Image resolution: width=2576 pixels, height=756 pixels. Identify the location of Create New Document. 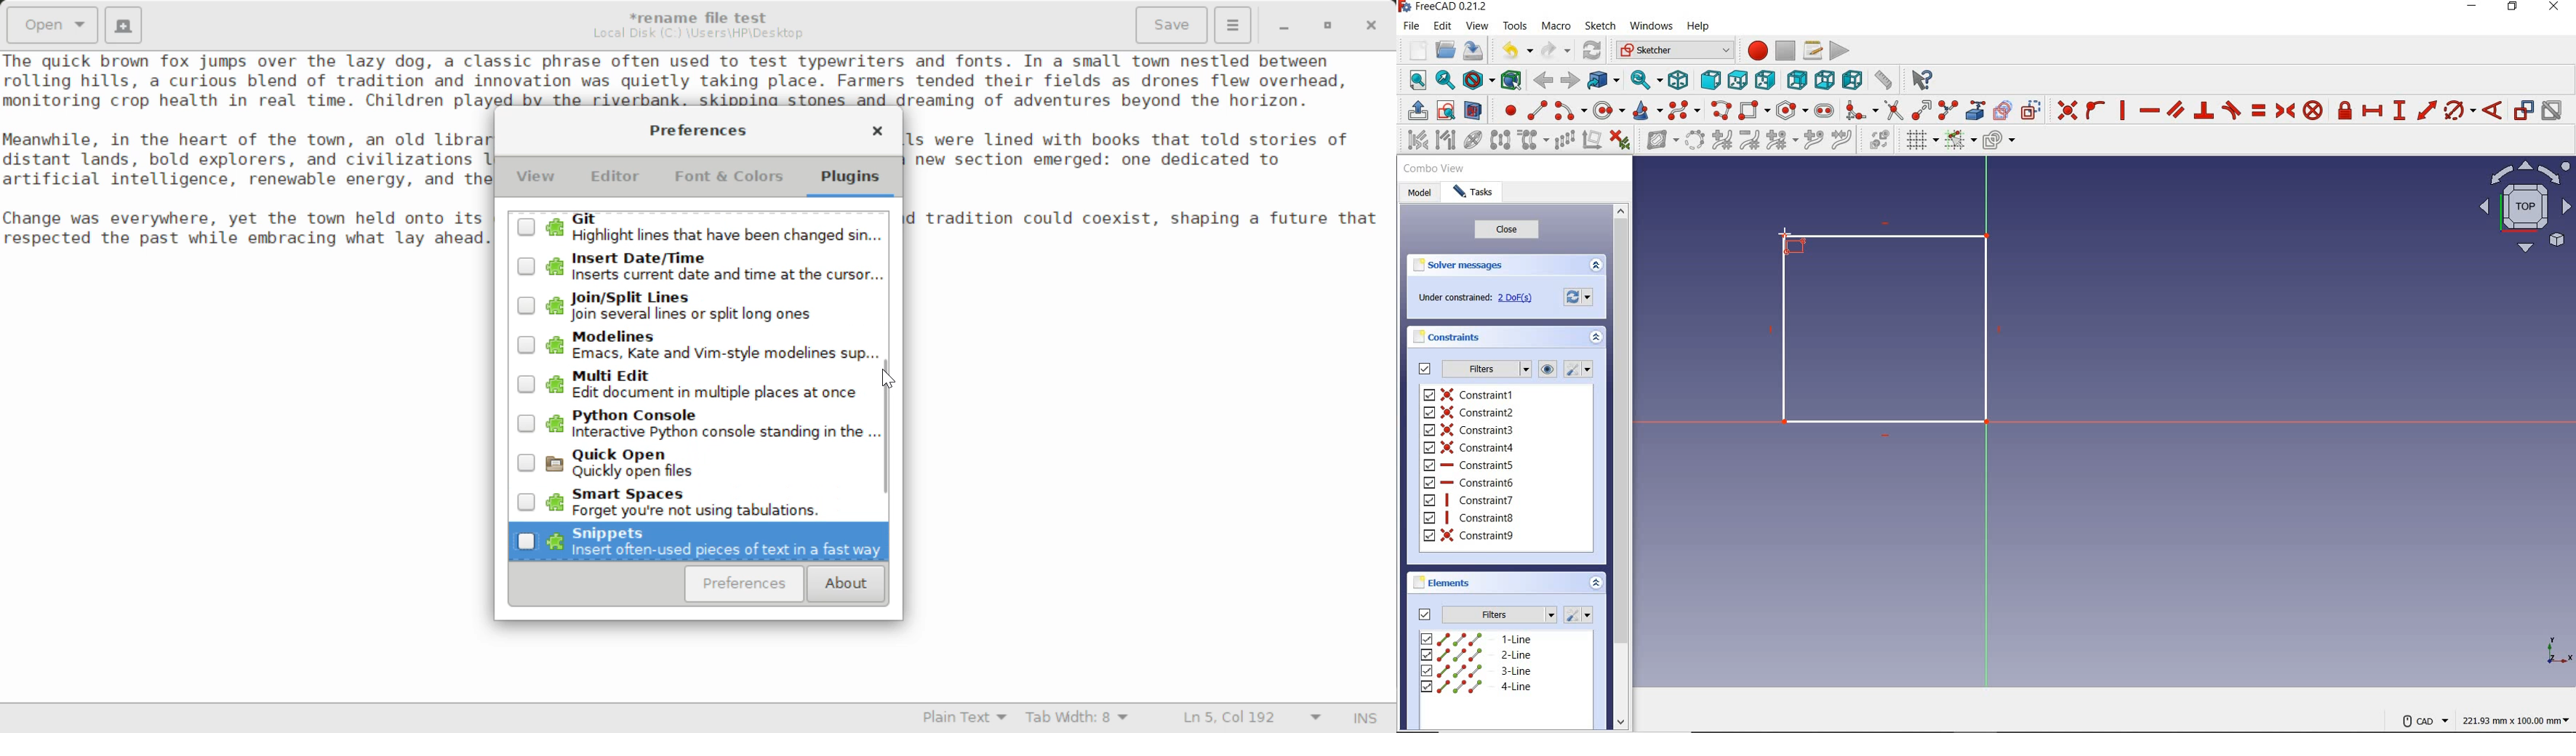
(122, 23).